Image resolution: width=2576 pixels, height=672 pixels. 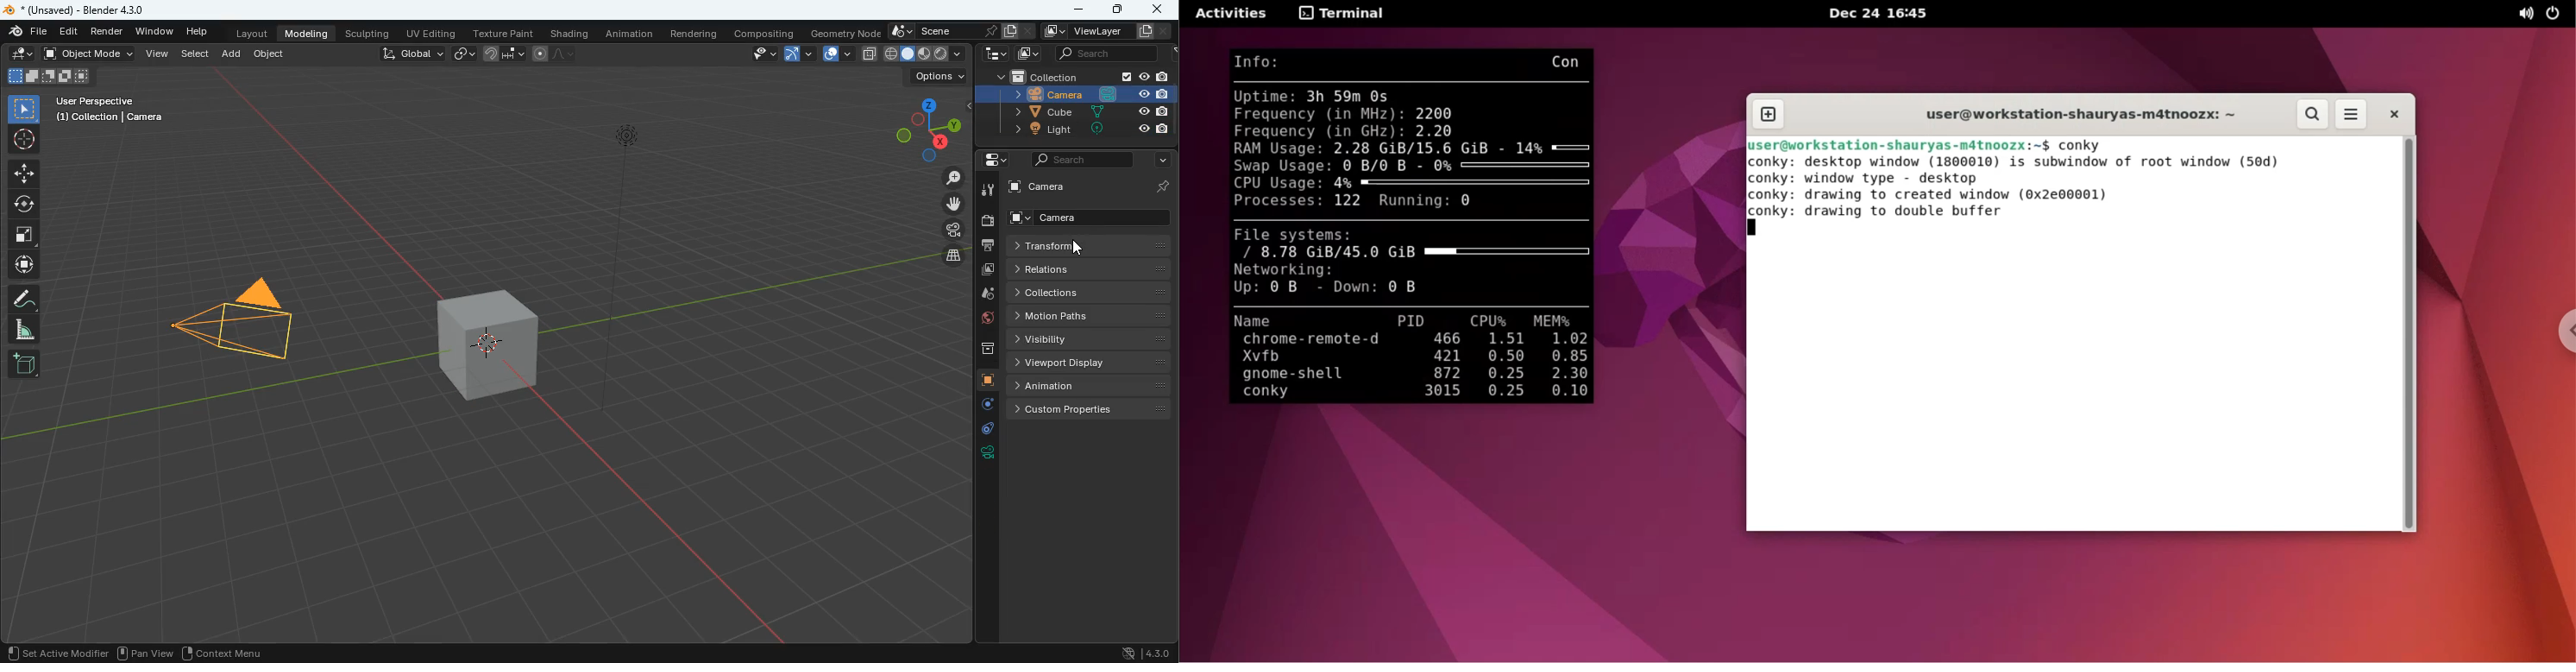 I want to click on cursor, so click(x=1084, y=254).